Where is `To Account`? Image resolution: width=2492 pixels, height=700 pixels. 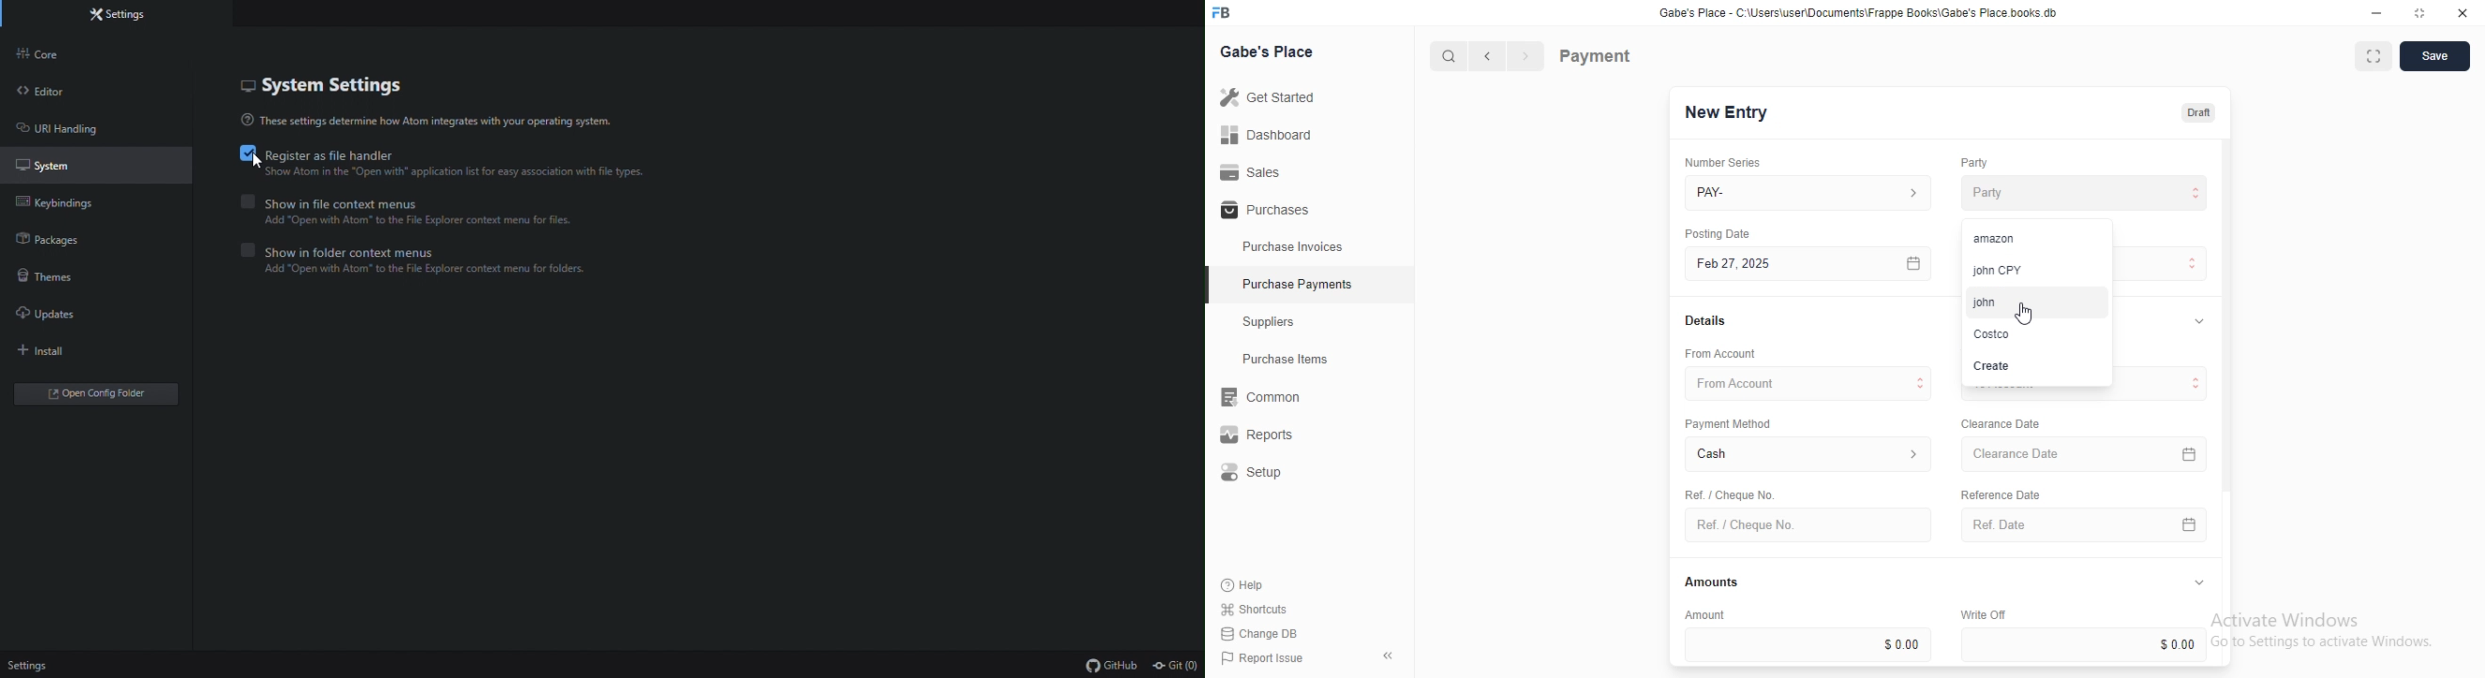
To Account is located at coordinates (2162, 383).